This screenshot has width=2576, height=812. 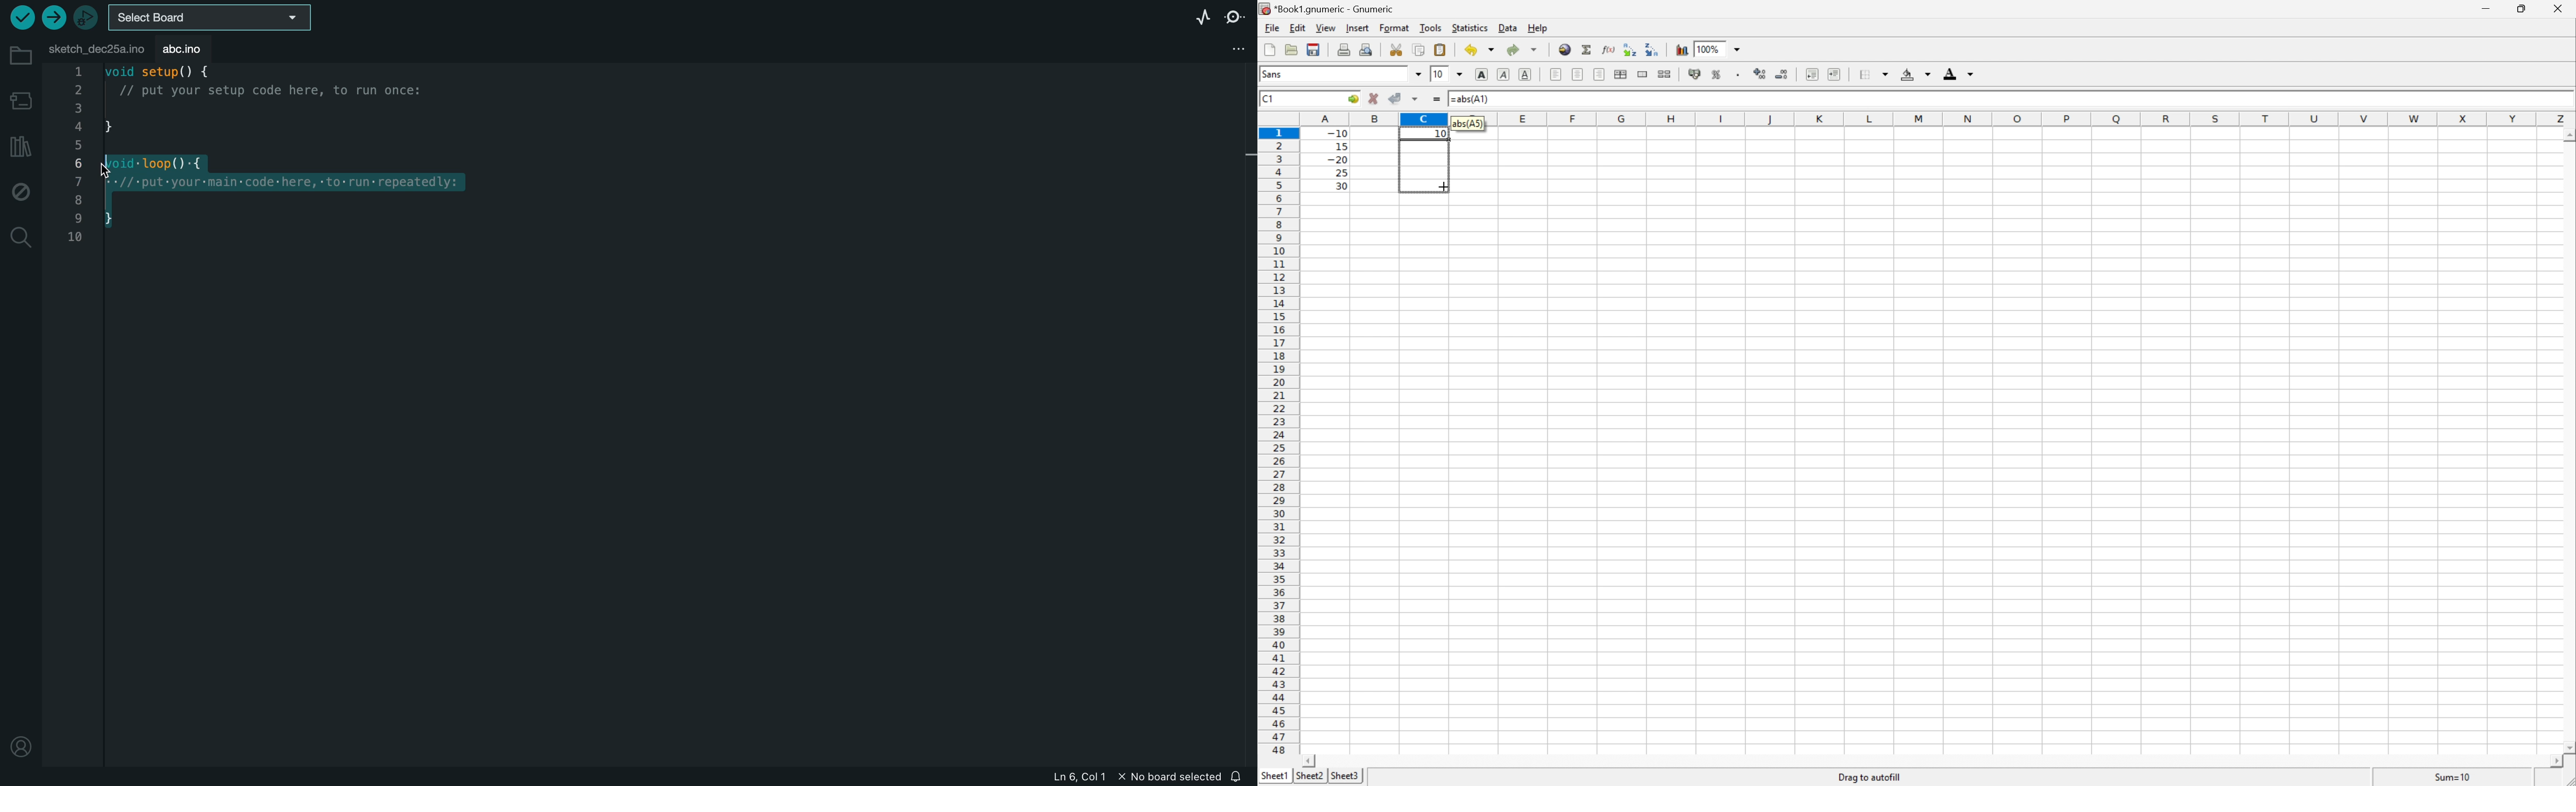 I want to click on Save the current file, so click(x=1315, y=48).